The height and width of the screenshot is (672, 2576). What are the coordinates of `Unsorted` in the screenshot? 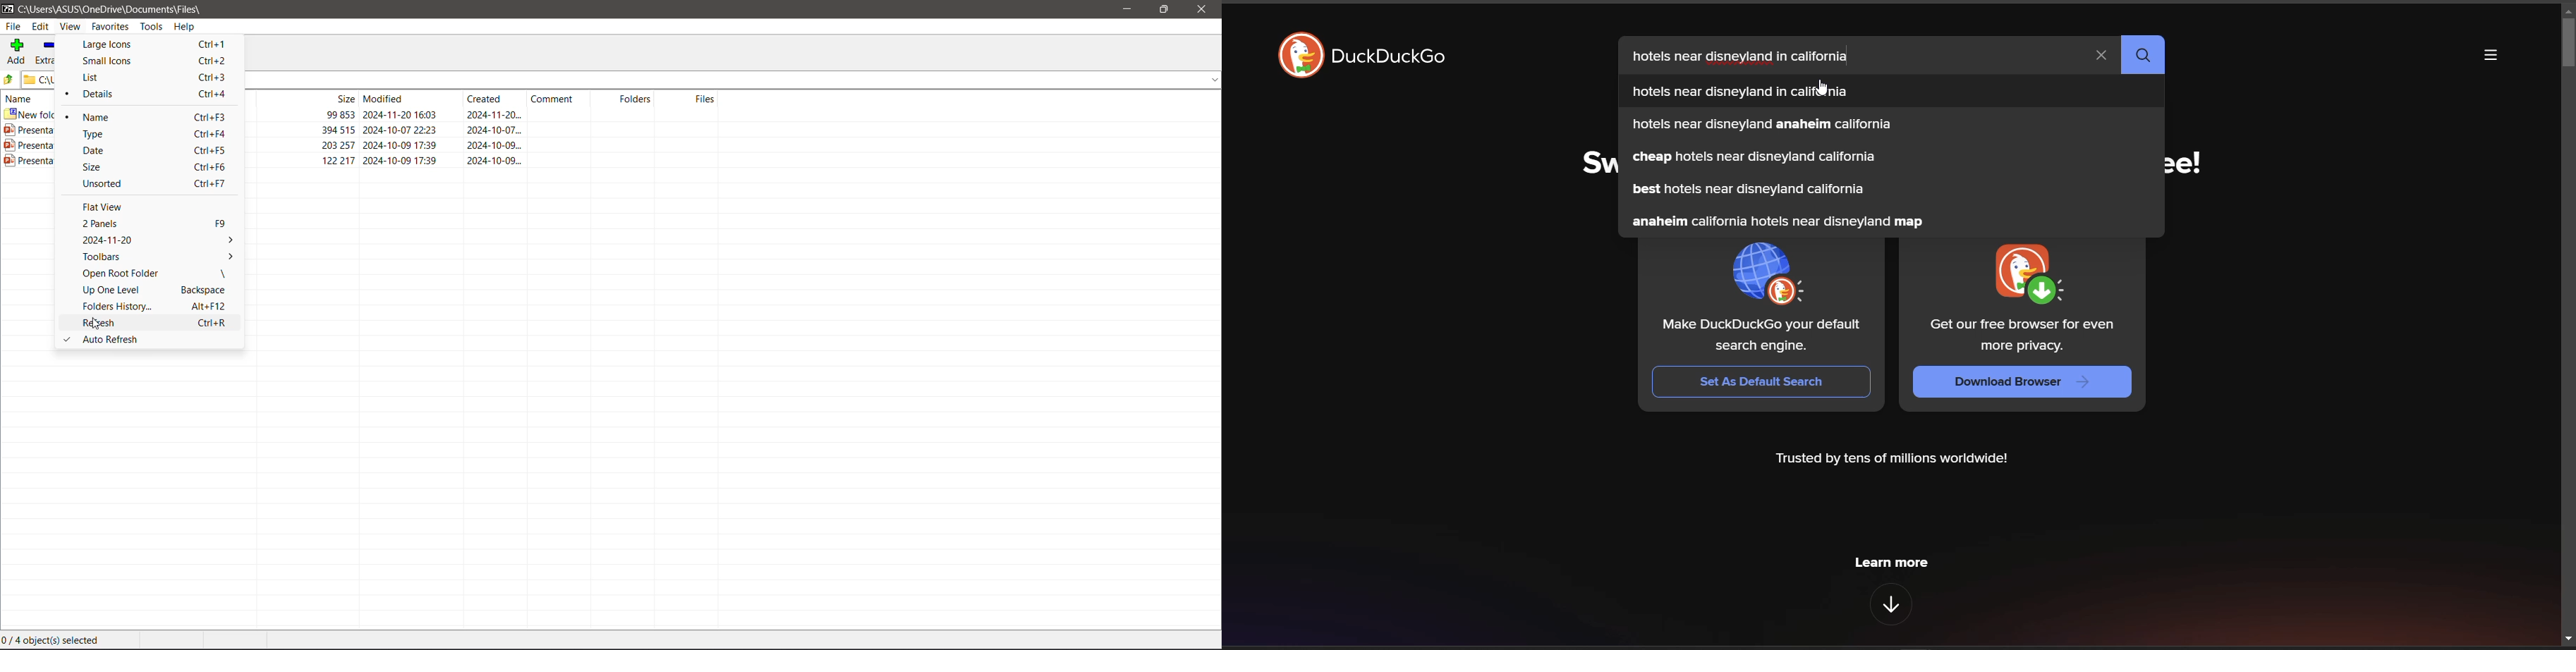 It's located at (118, 183).